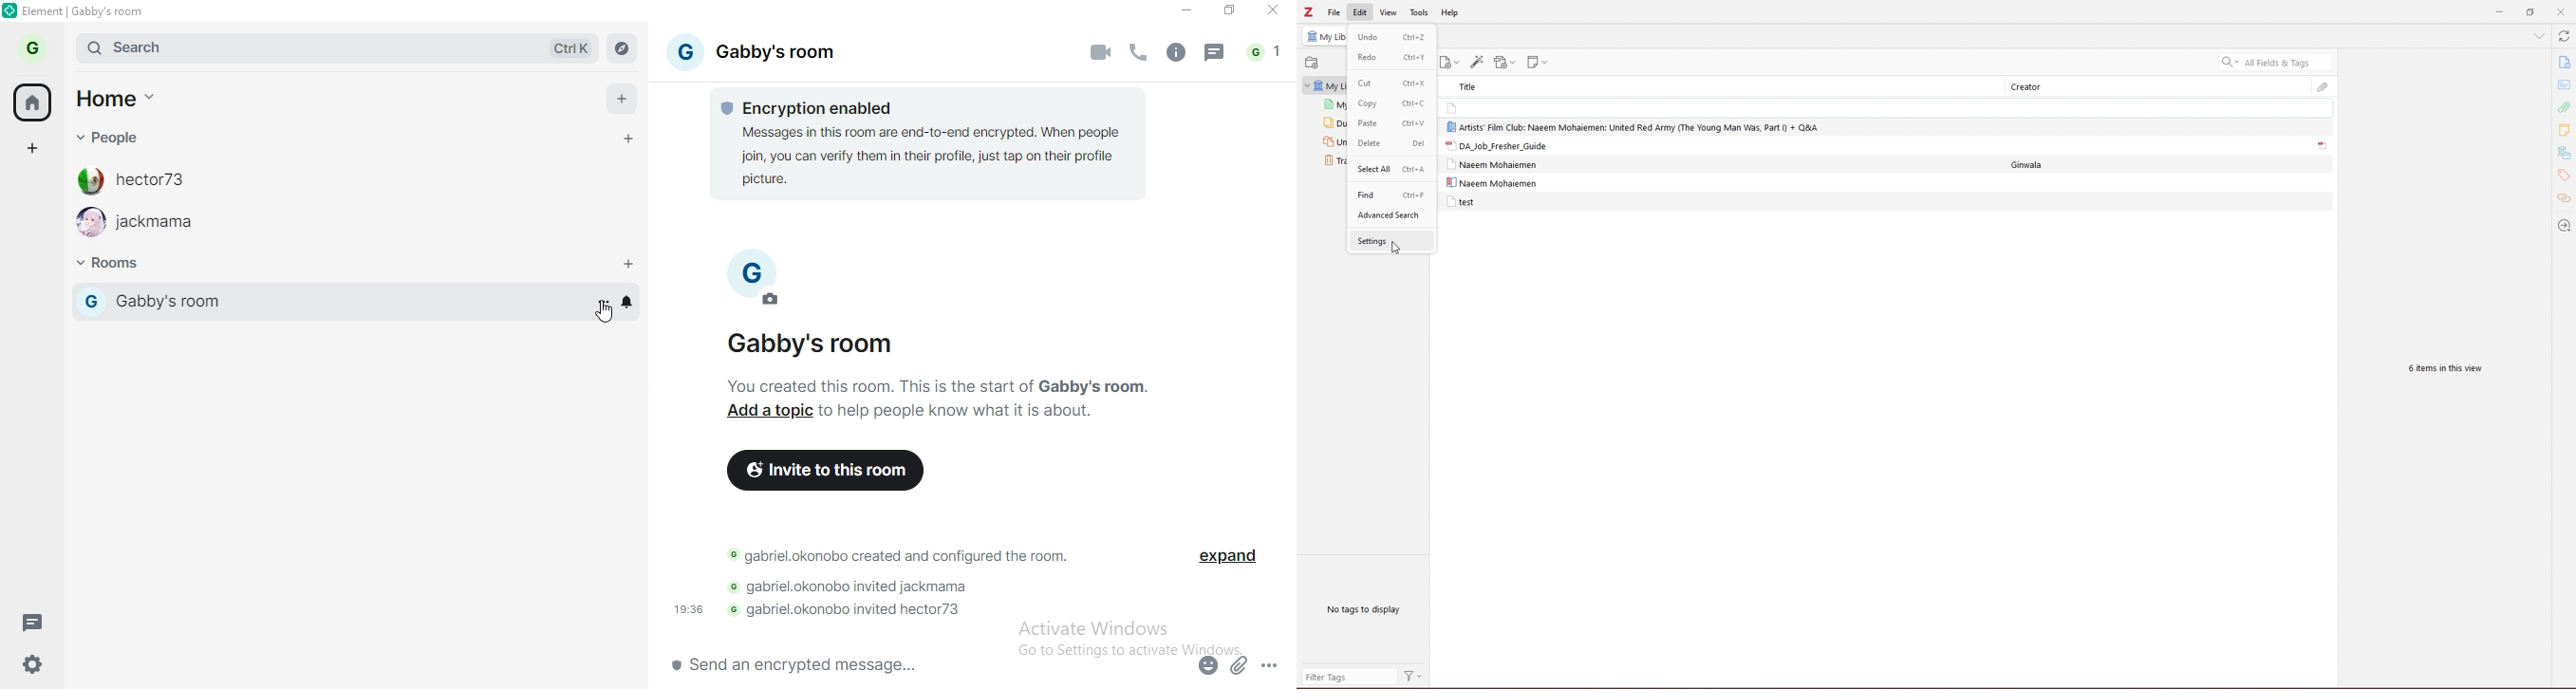 This screenshot has width=2576, height=700. Describe the element at coordinates (1391, 241) in the screenshot. I see `settings` at that location.